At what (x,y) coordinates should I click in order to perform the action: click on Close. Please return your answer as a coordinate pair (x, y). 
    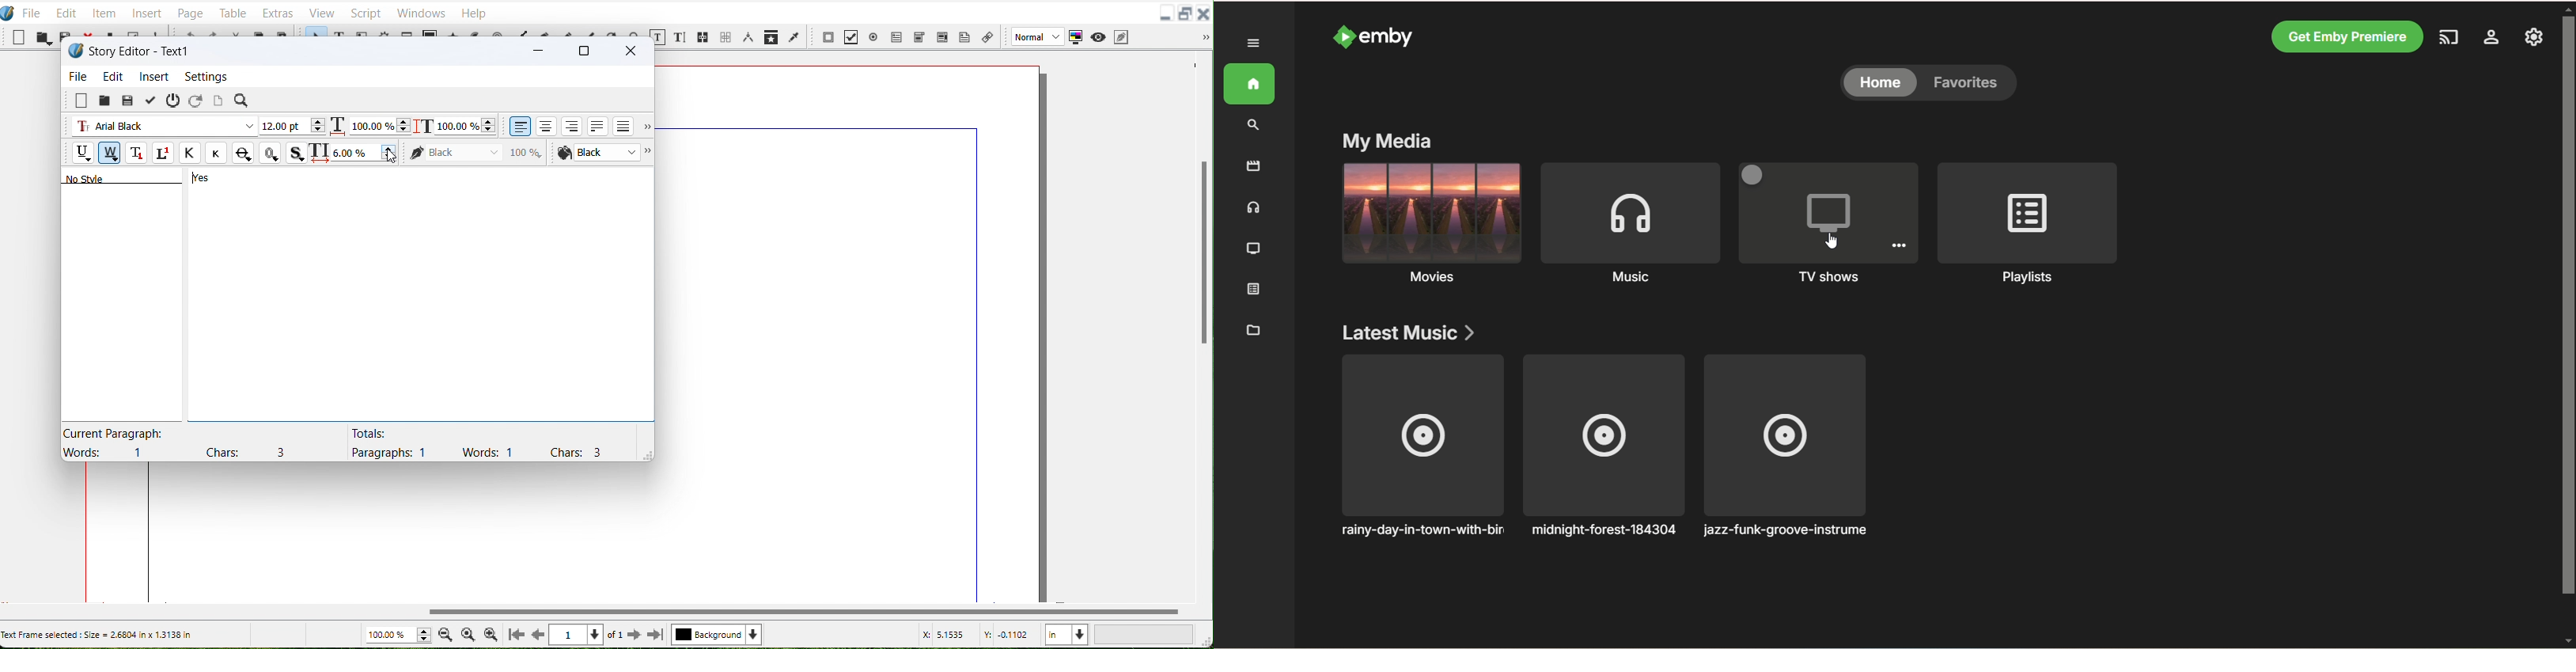
    Looking at the image, I should click on (634, 49).